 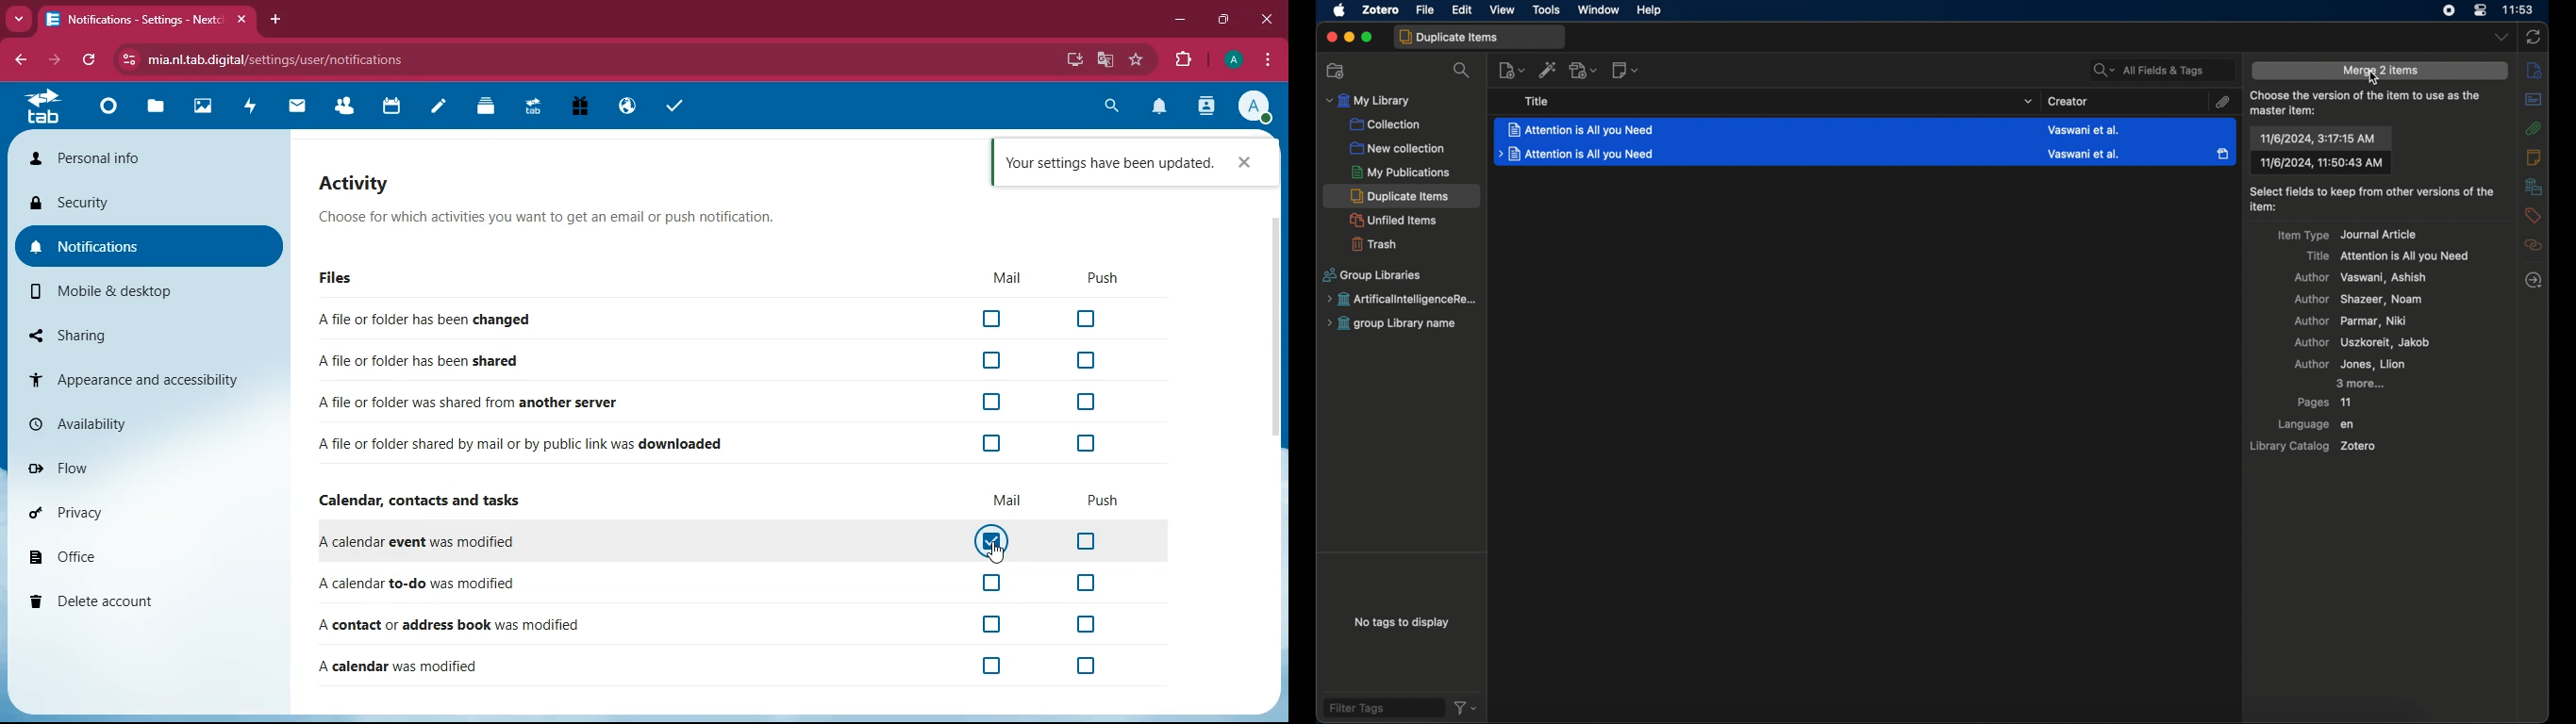 I want to click on File, so click(x=1583, y=129).